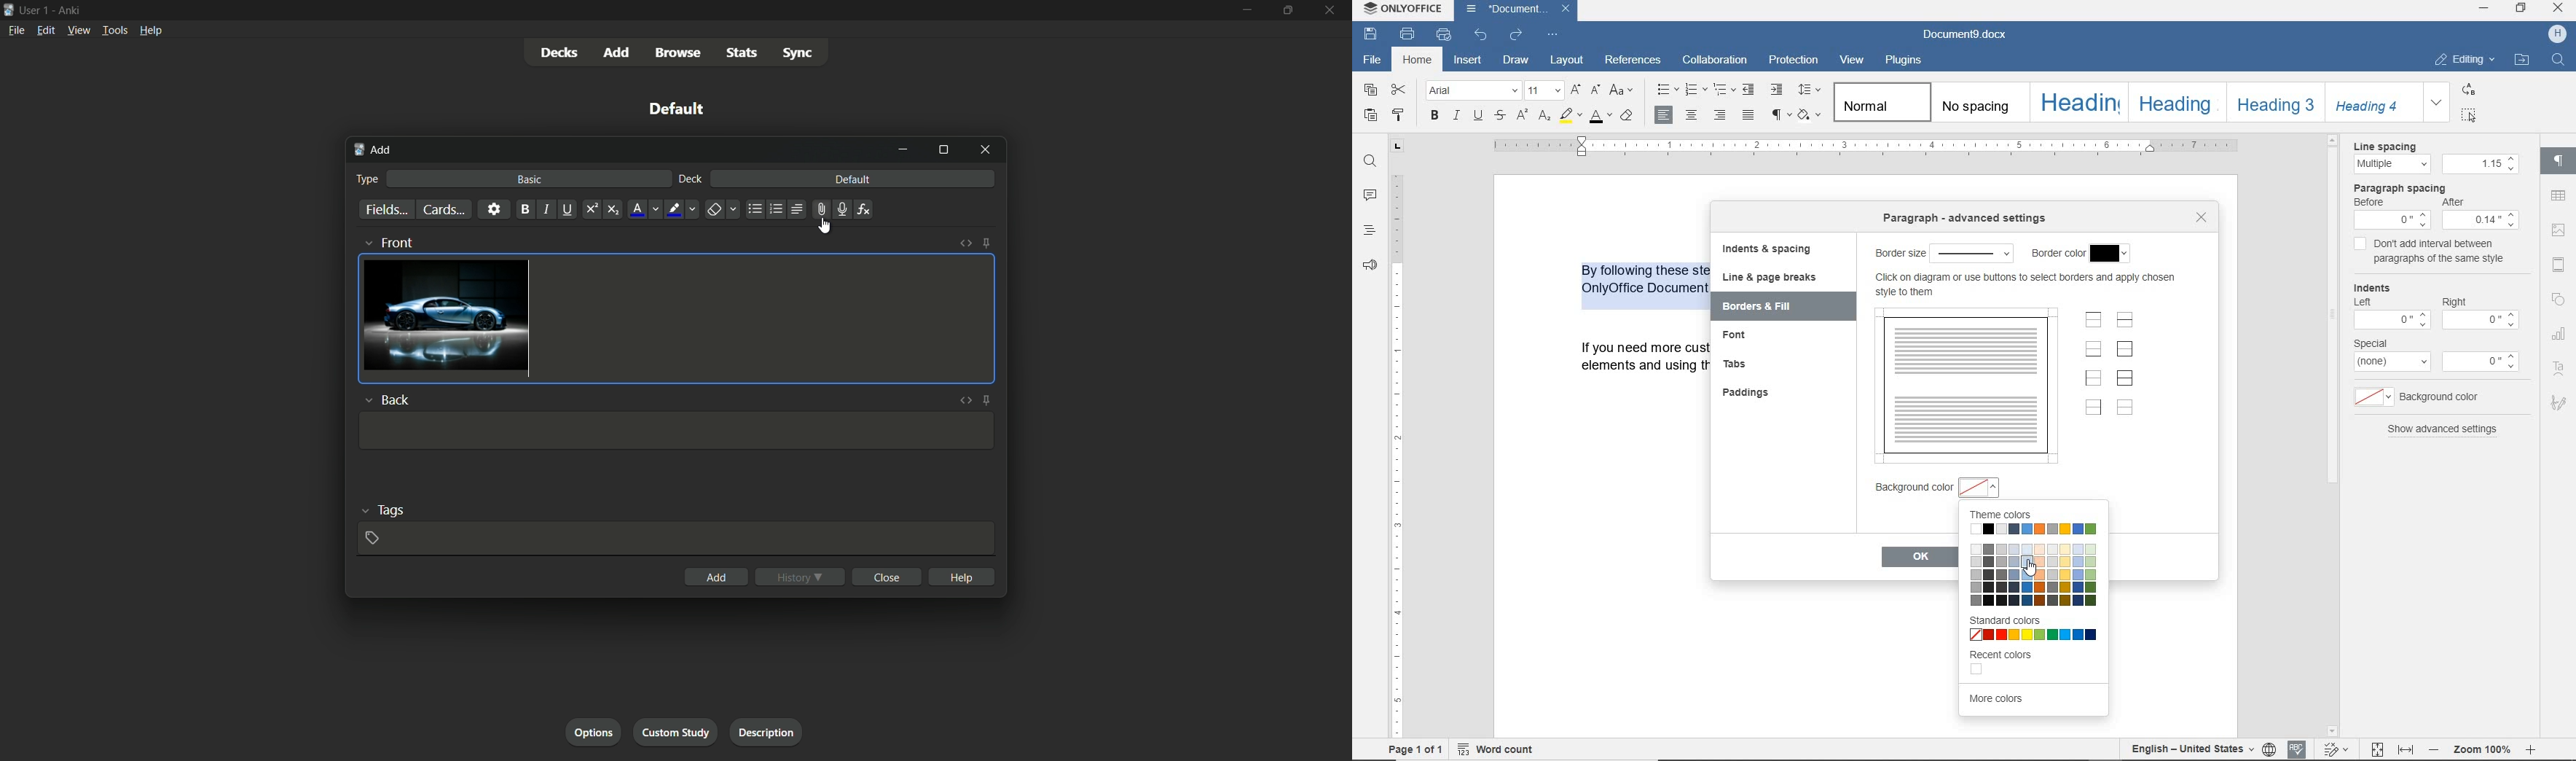 The height and width of the screenshot is (784, 2576). What do you see at coordinates (691, 178) in the screenshot?
I see `deck` at bounding box center [691, 178].